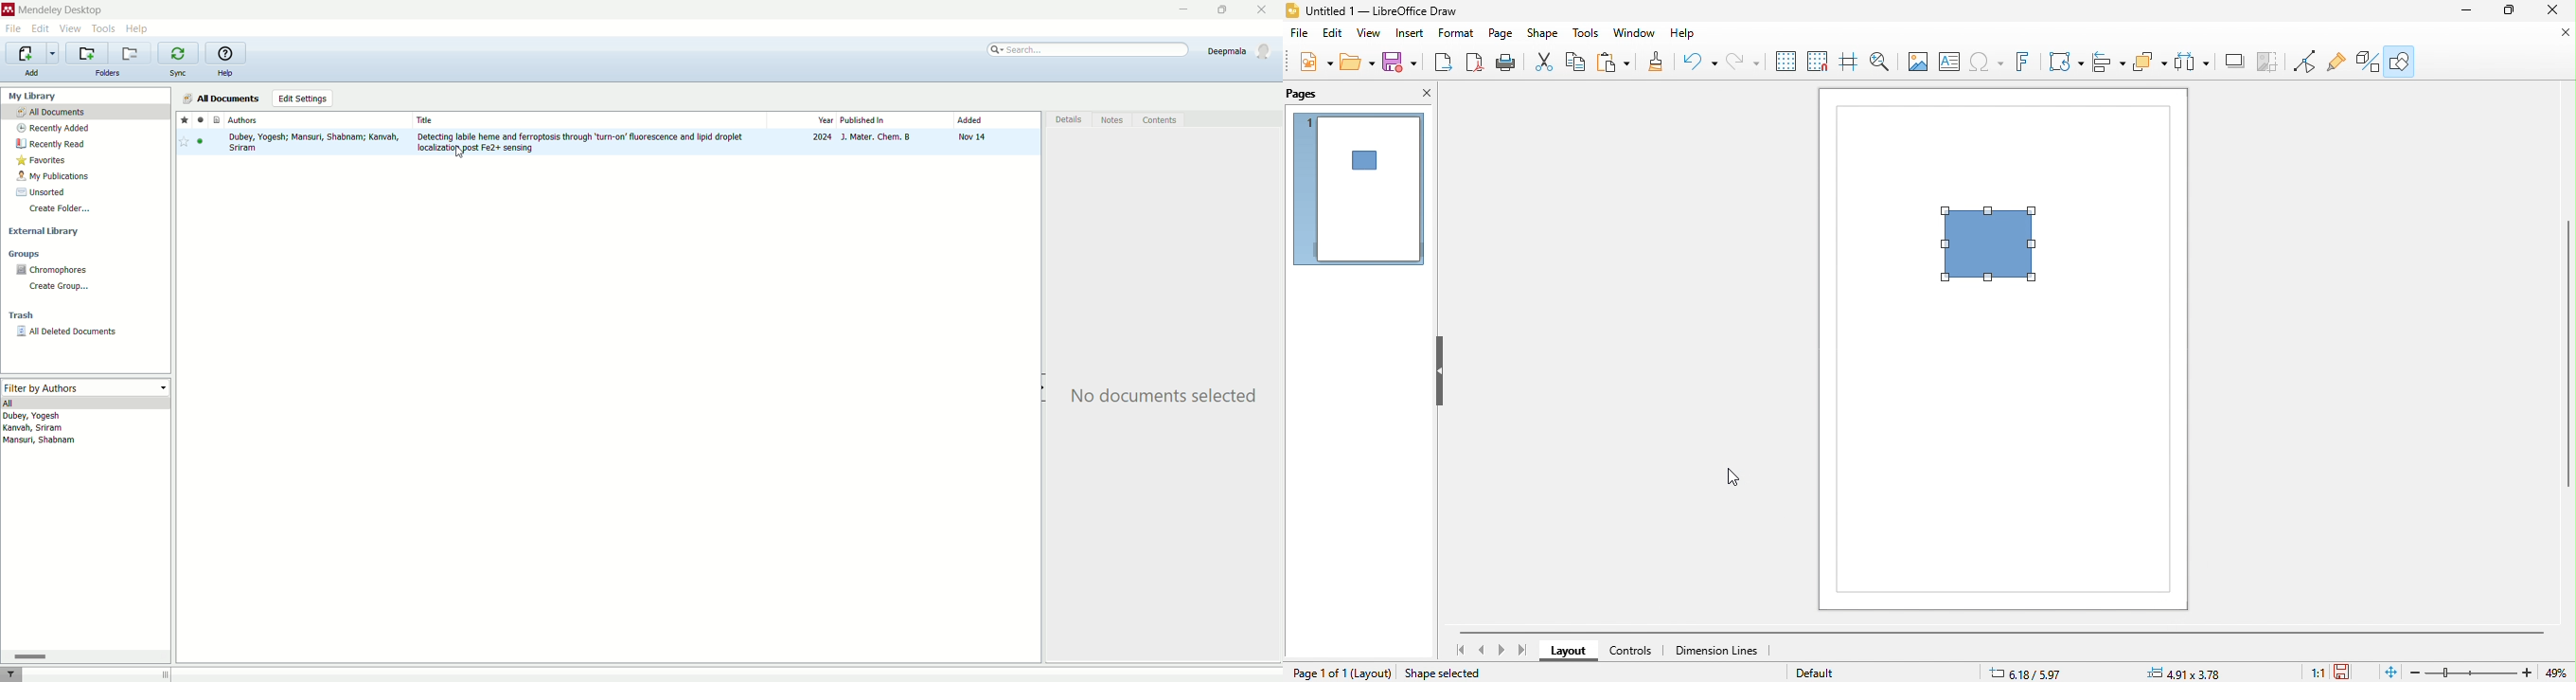 Image resolution: width=2576 pixels, height=700 pixels. I want to click on recently read, so click(51, 145).